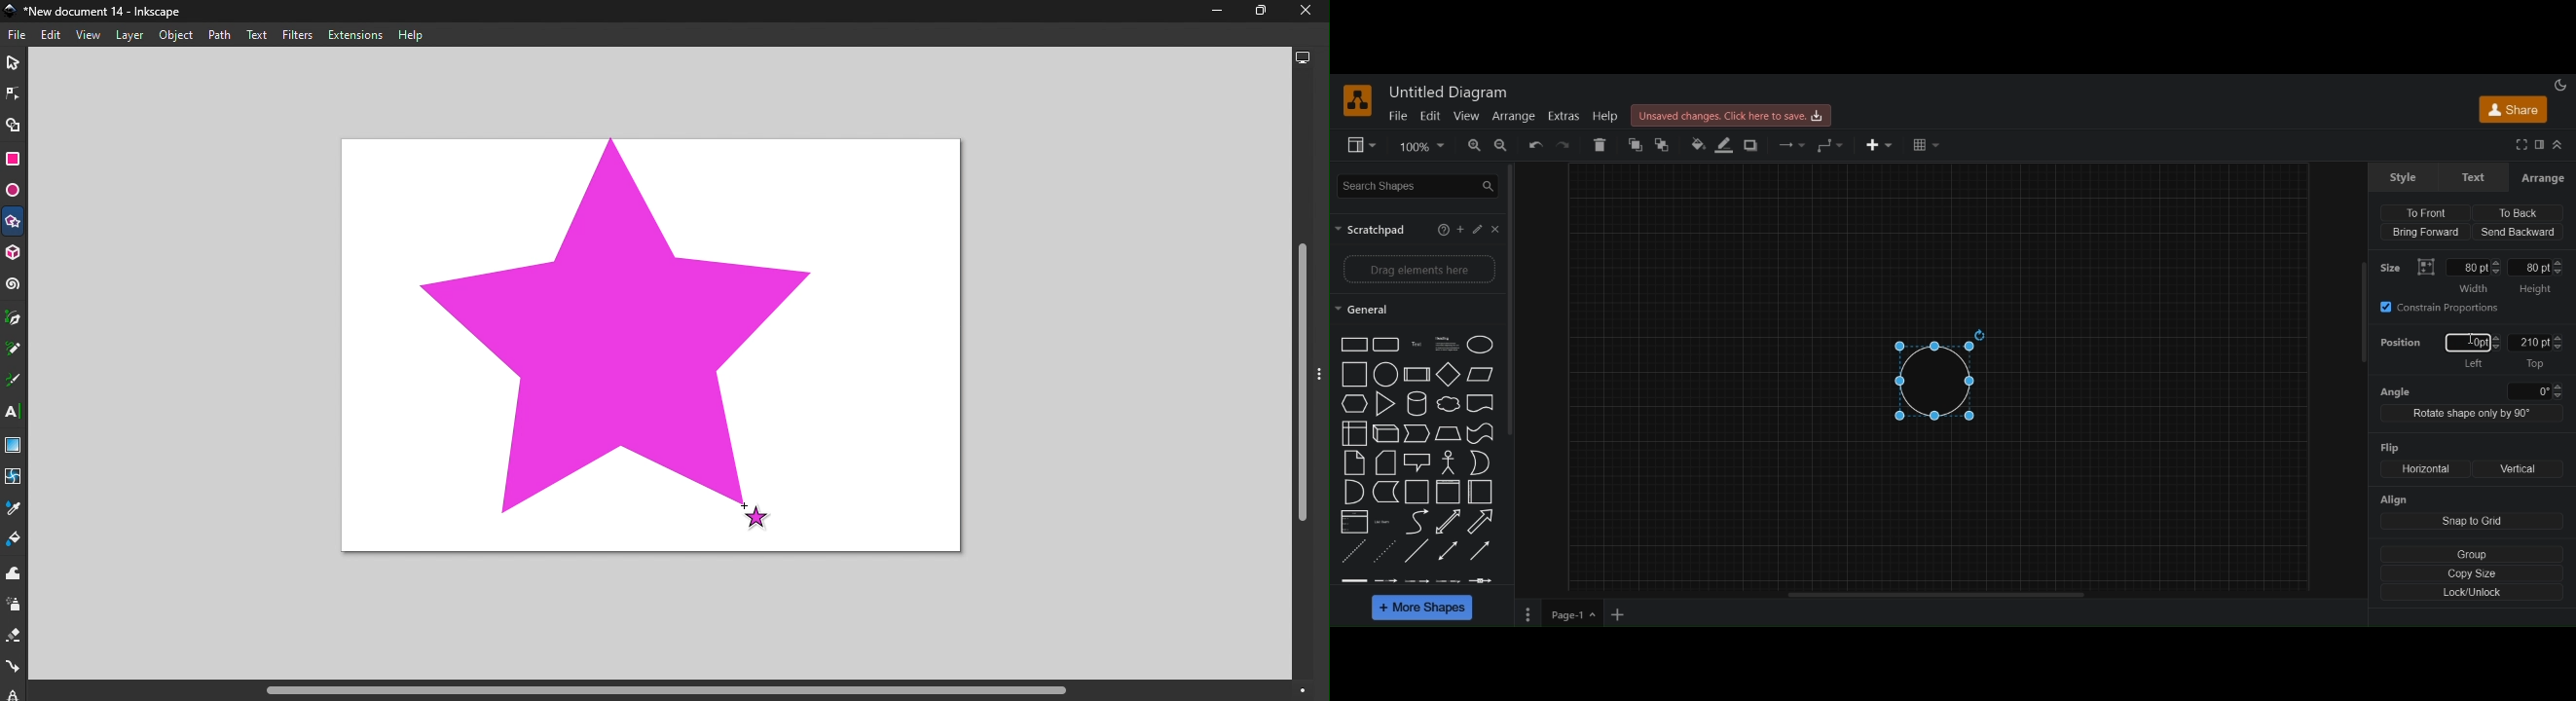 The height and width of the screenshot is (728, 2576). Describe the element at coordinates (1526, 616) in the screenshot. I see `pages` at that location.